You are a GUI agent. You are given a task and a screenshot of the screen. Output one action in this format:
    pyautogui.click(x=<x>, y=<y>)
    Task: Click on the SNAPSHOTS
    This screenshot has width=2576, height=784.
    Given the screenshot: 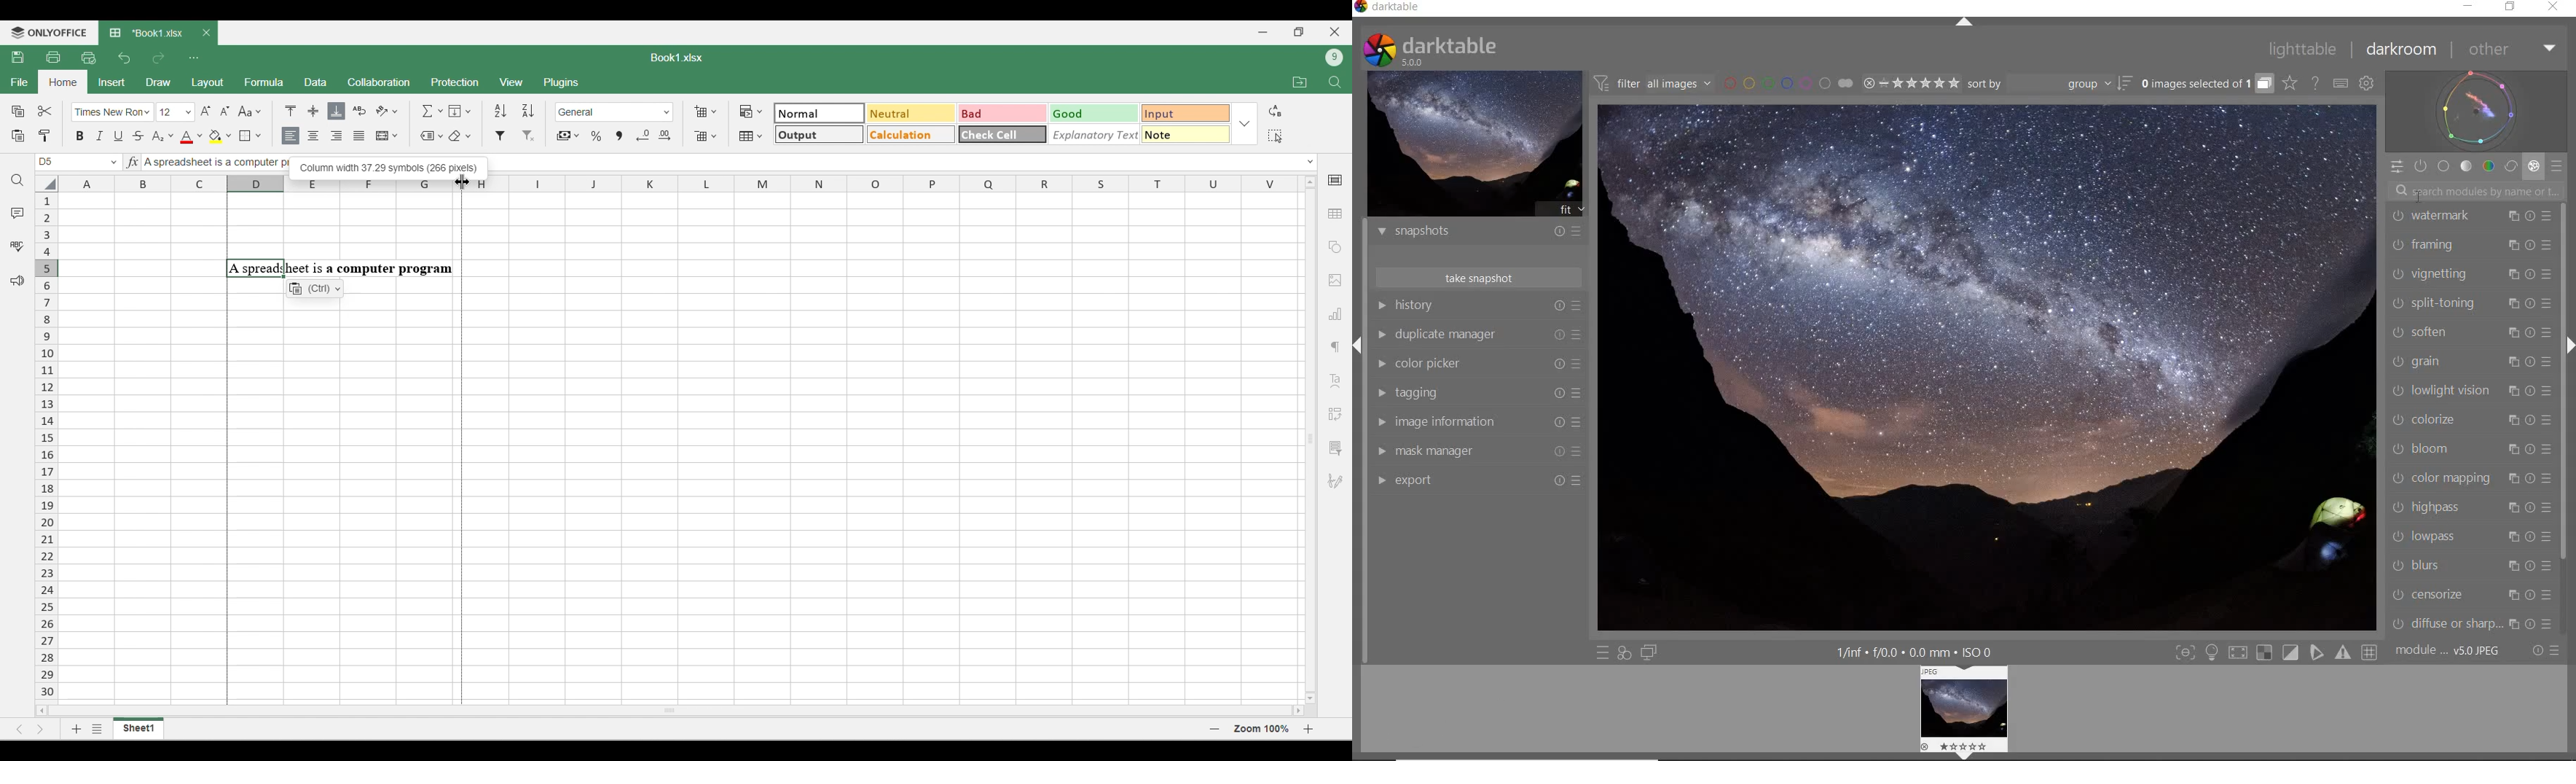 What is the action you would take?
    pyautogui.click(x=1411, y=232)
    